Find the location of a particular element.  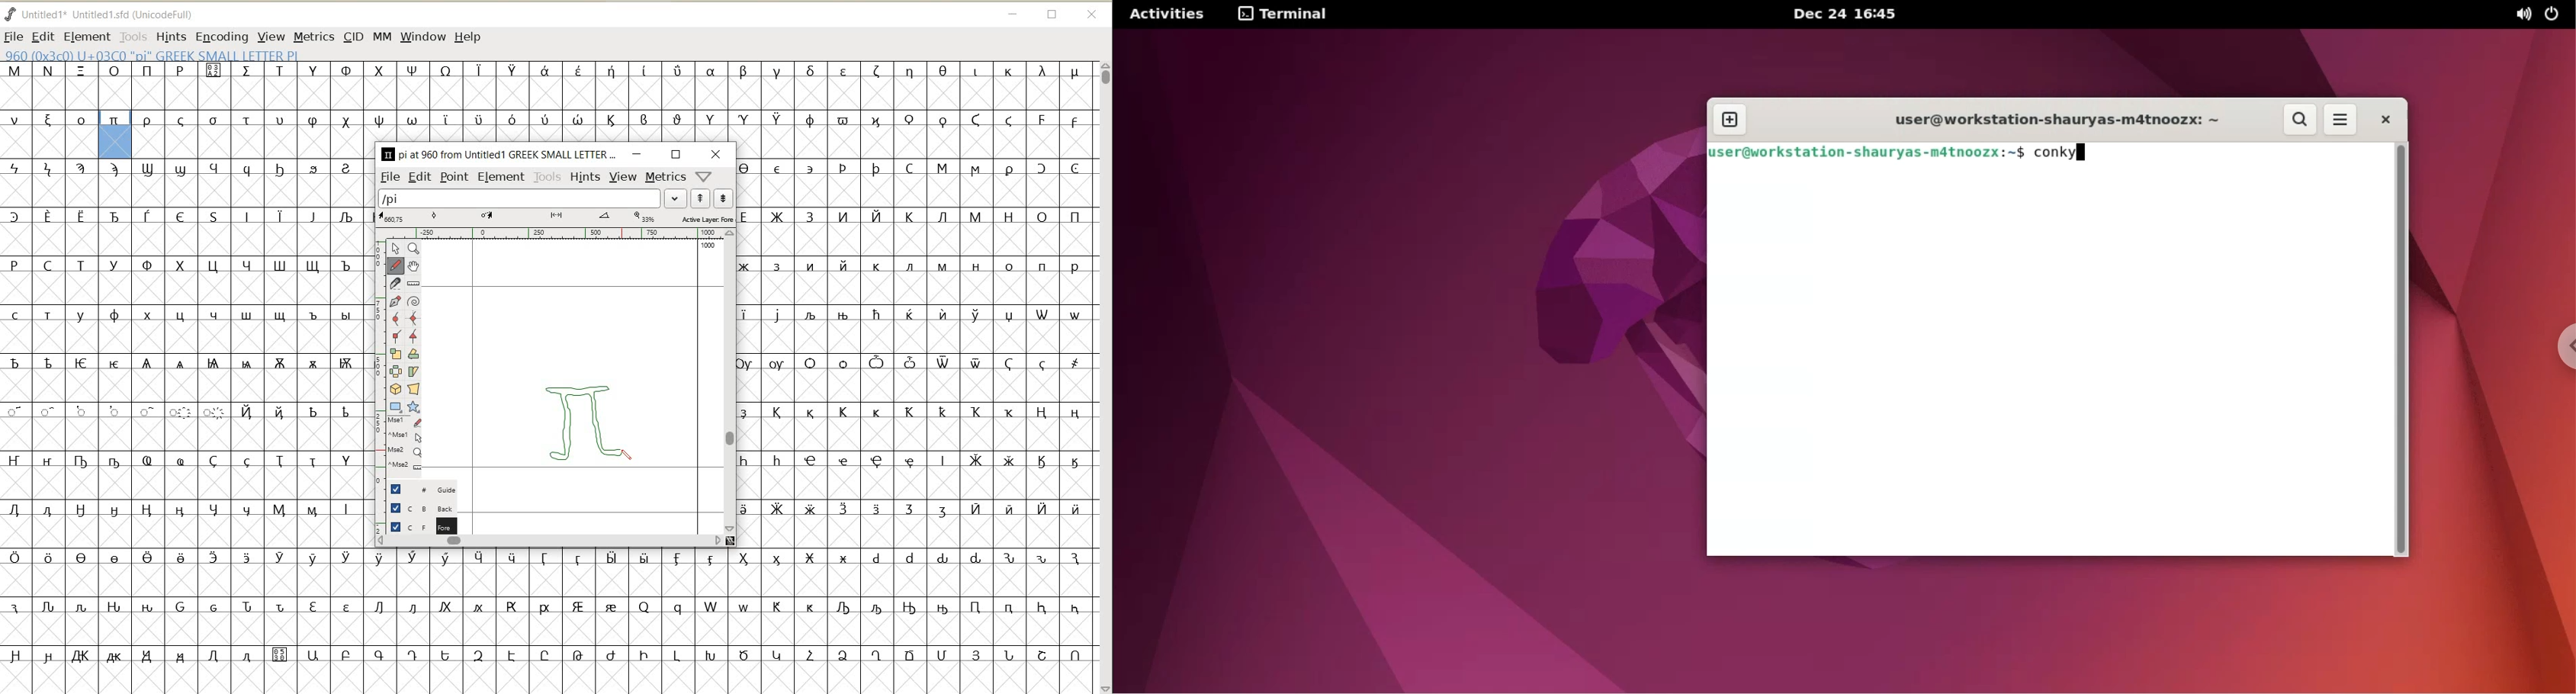

show previous/next word list is located at coordinates (711, 198).